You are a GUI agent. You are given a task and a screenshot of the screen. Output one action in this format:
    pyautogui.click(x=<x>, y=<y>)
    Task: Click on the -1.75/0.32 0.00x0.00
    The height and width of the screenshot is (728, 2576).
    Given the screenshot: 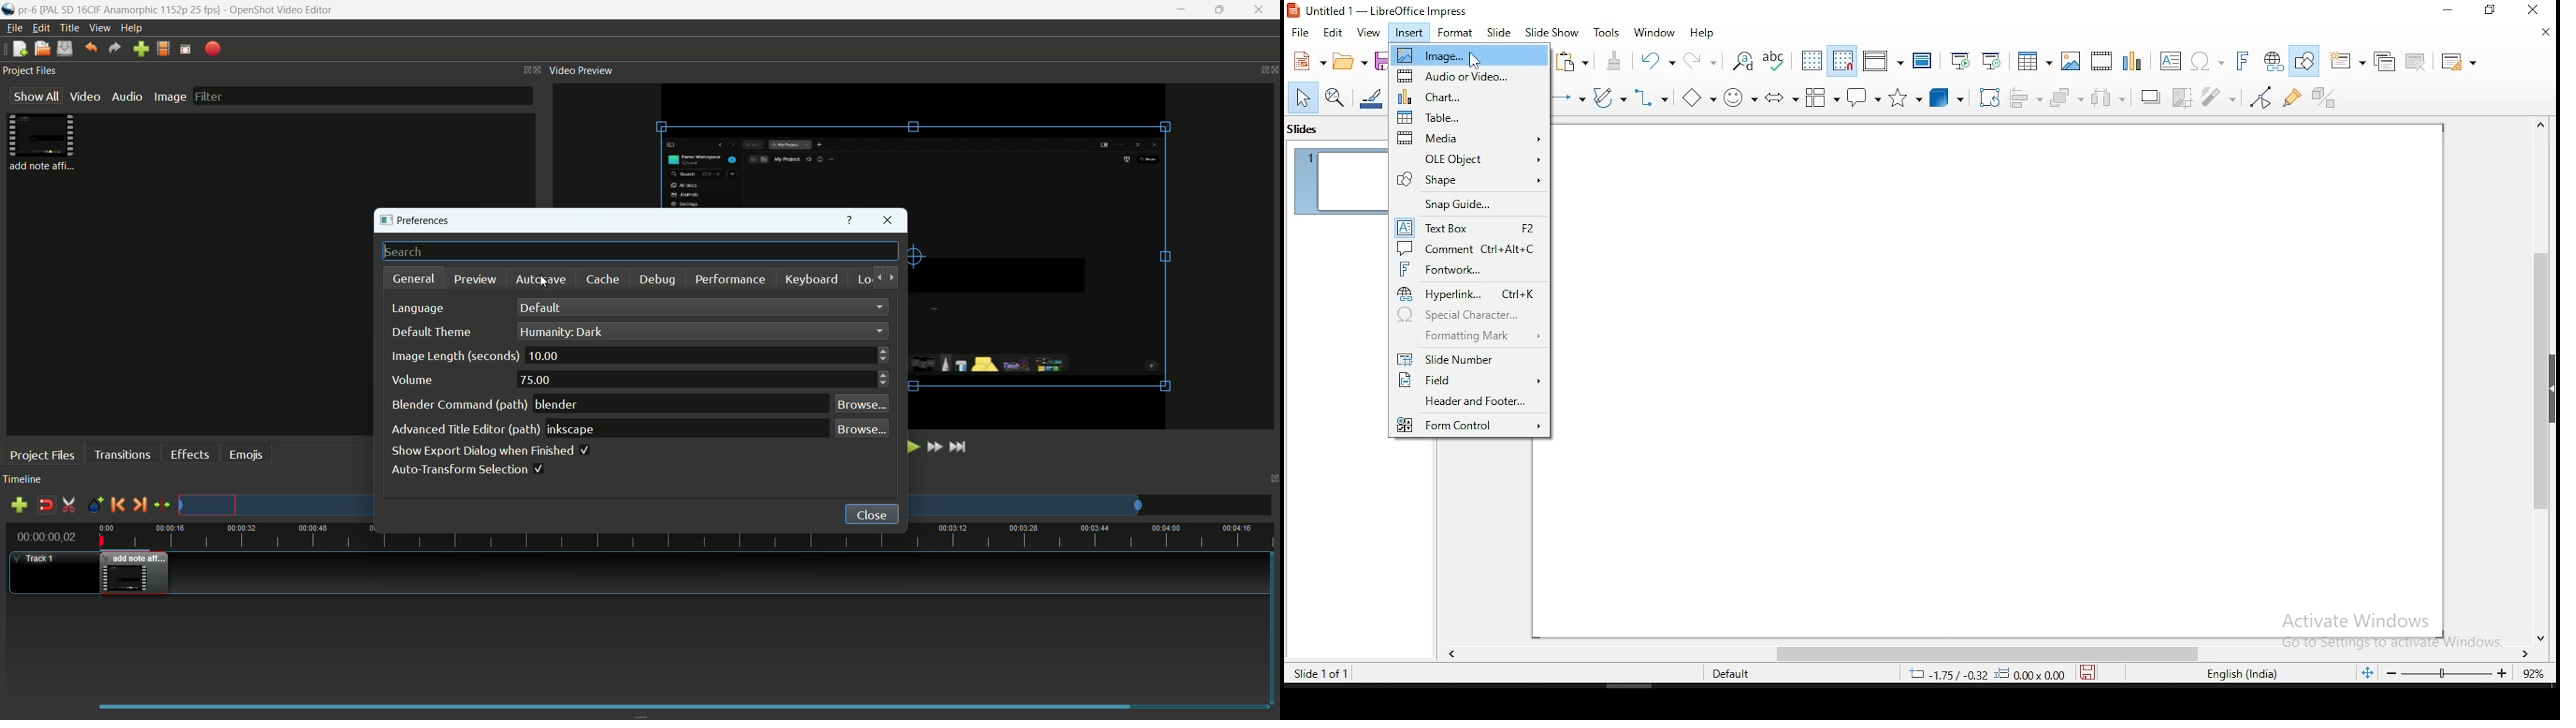 What is the action you would take?
    pyautogui.click(x=1985, y=674)
    